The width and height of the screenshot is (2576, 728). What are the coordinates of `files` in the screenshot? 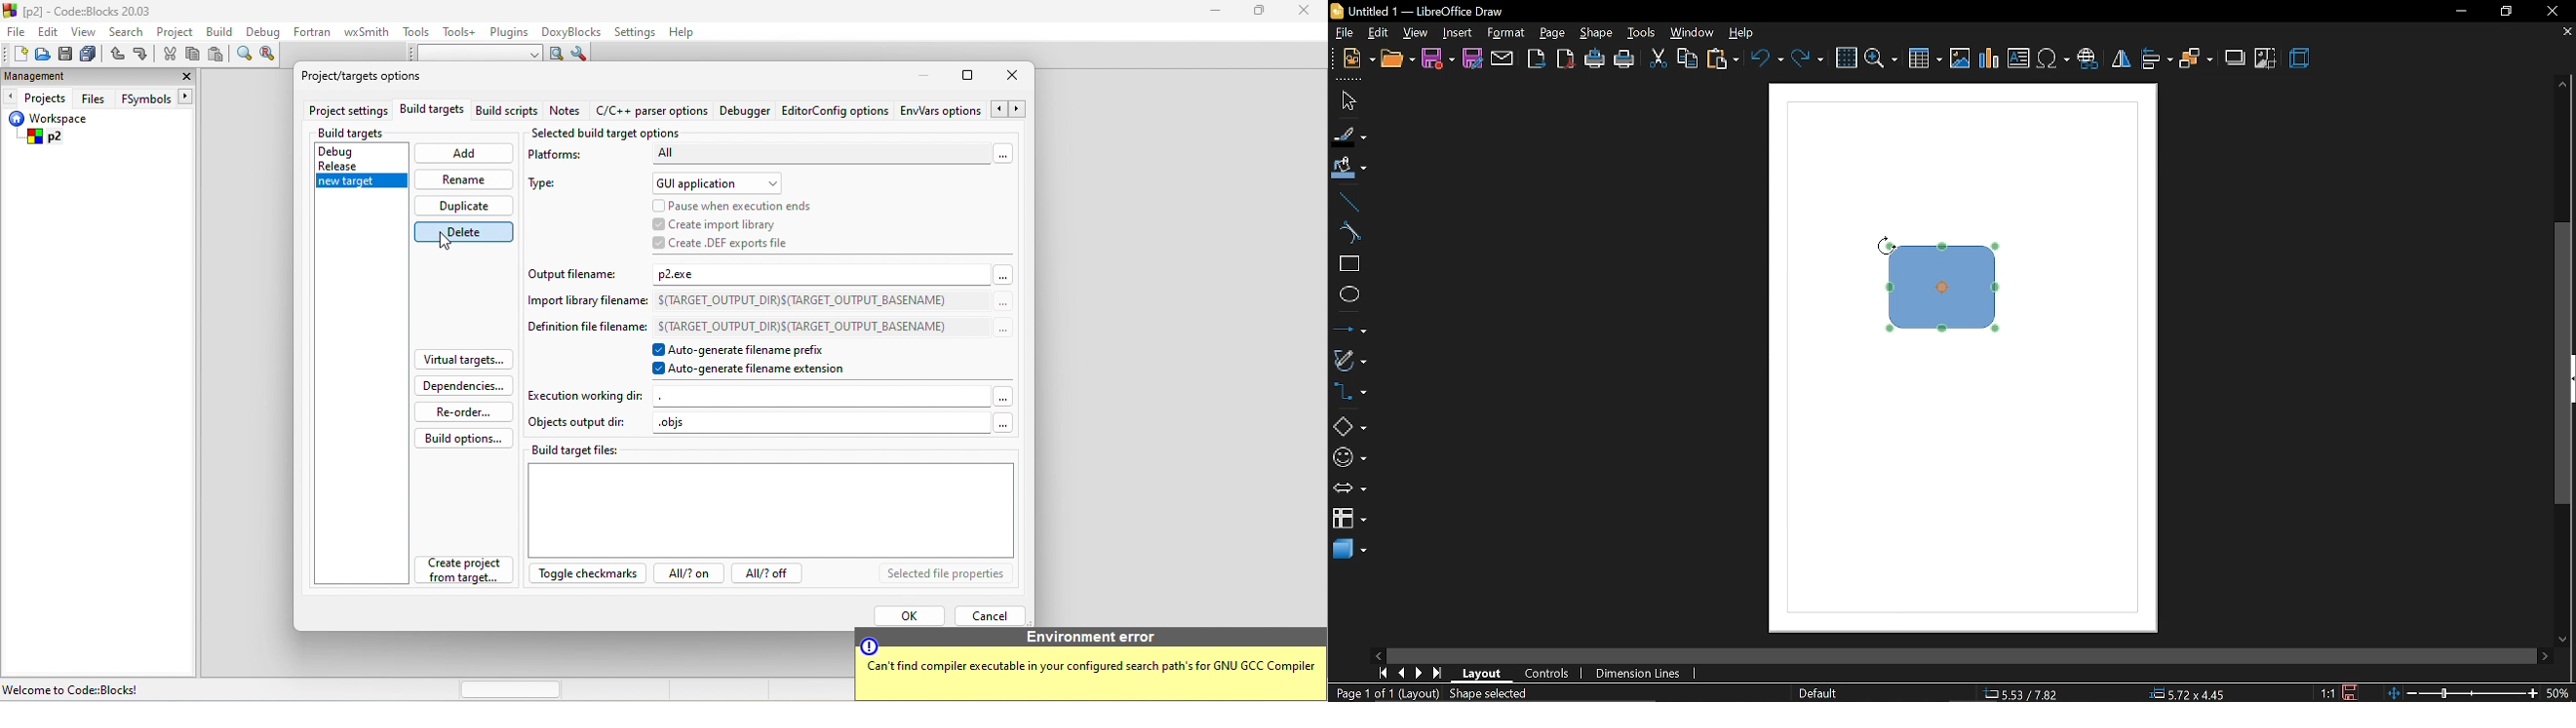 It's located at (94, 97).